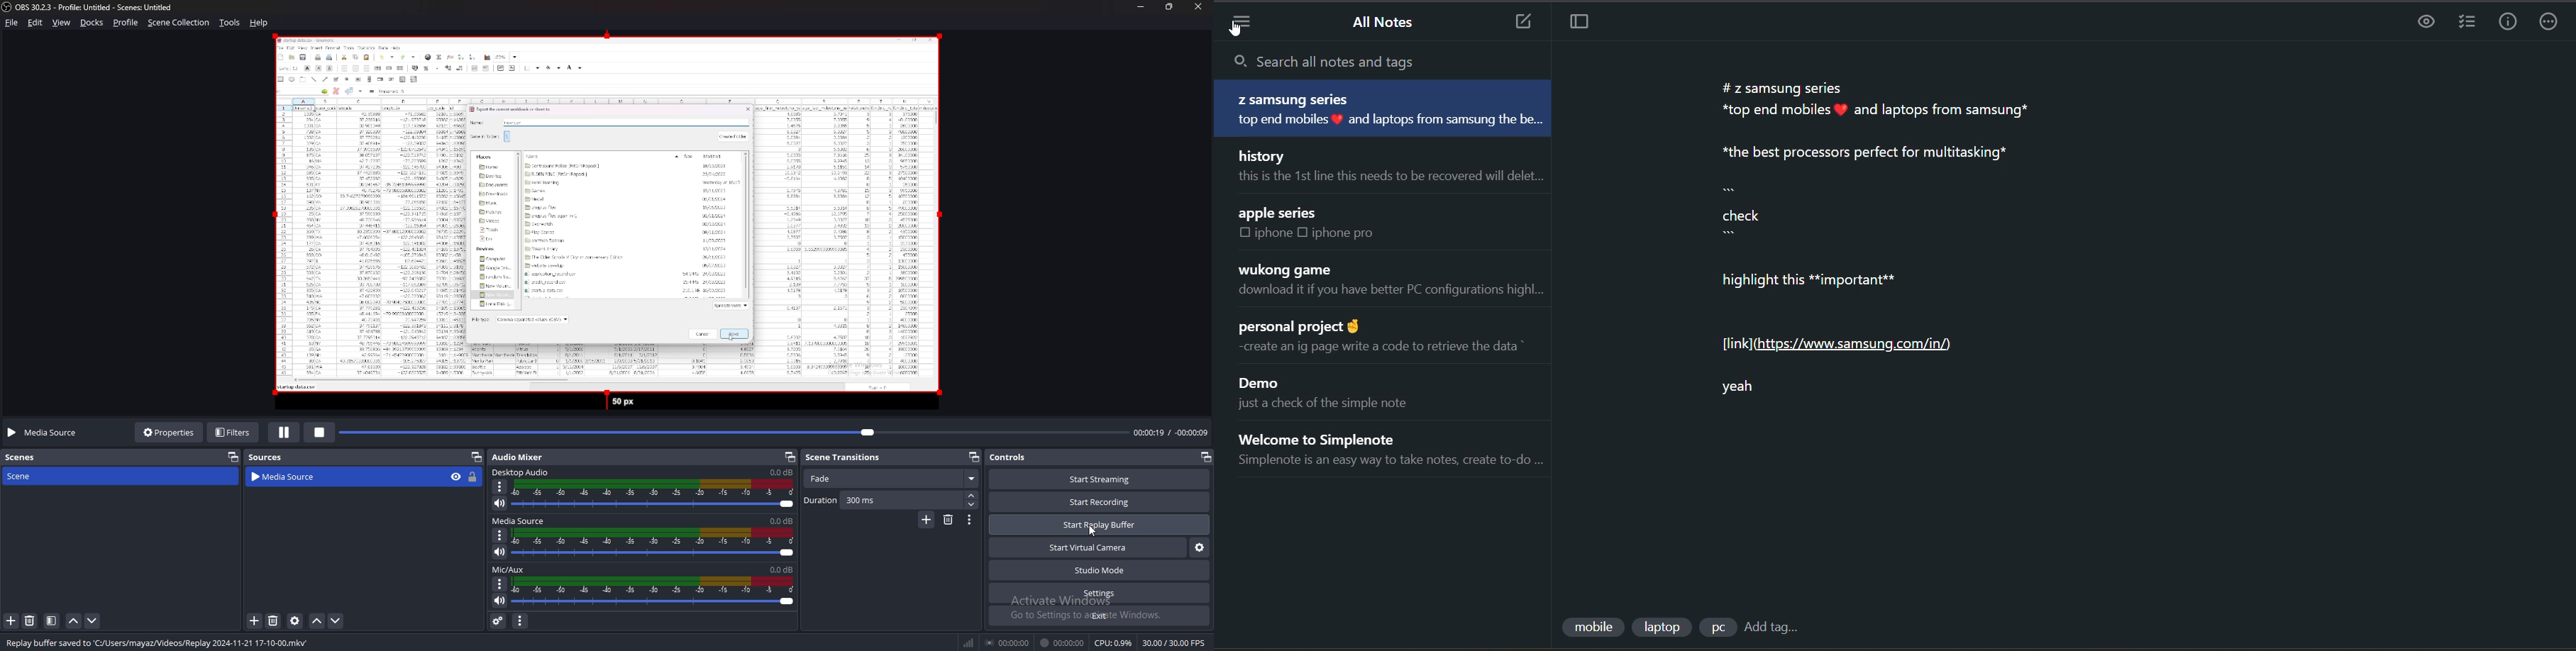 The width and height of the screenshot is (2576, 672). I want to click on exit, so click(1098, 615).